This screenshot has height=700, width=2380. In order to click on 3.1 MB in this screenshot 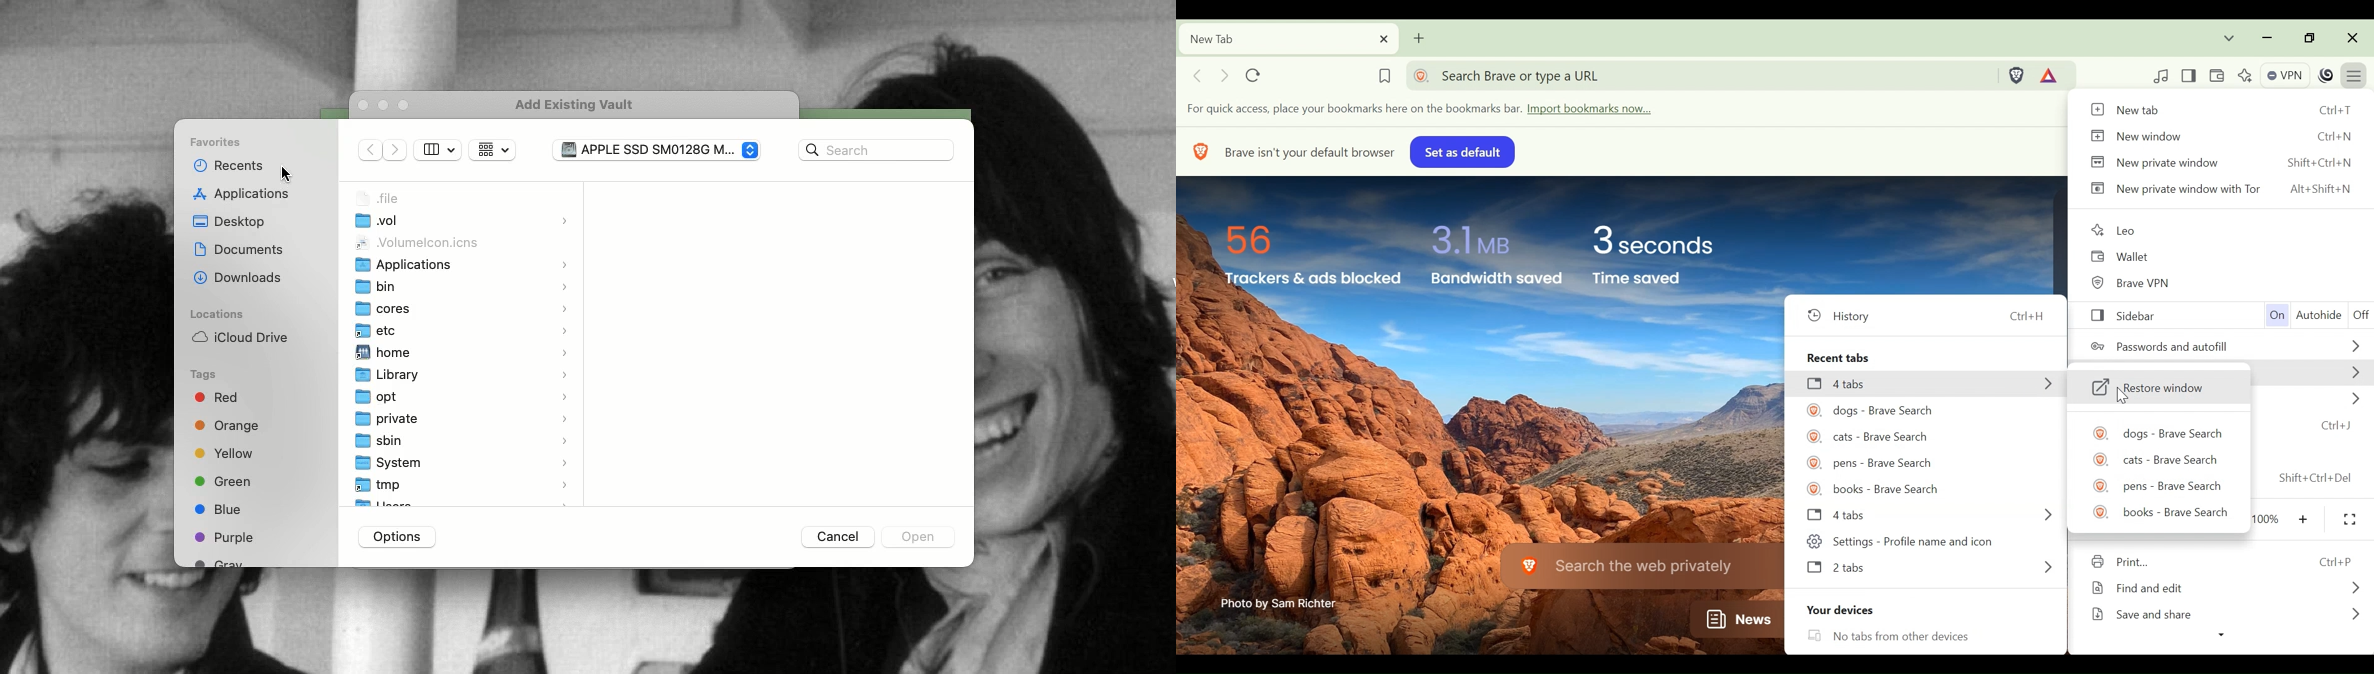, I will do `click(1469, 237)`.